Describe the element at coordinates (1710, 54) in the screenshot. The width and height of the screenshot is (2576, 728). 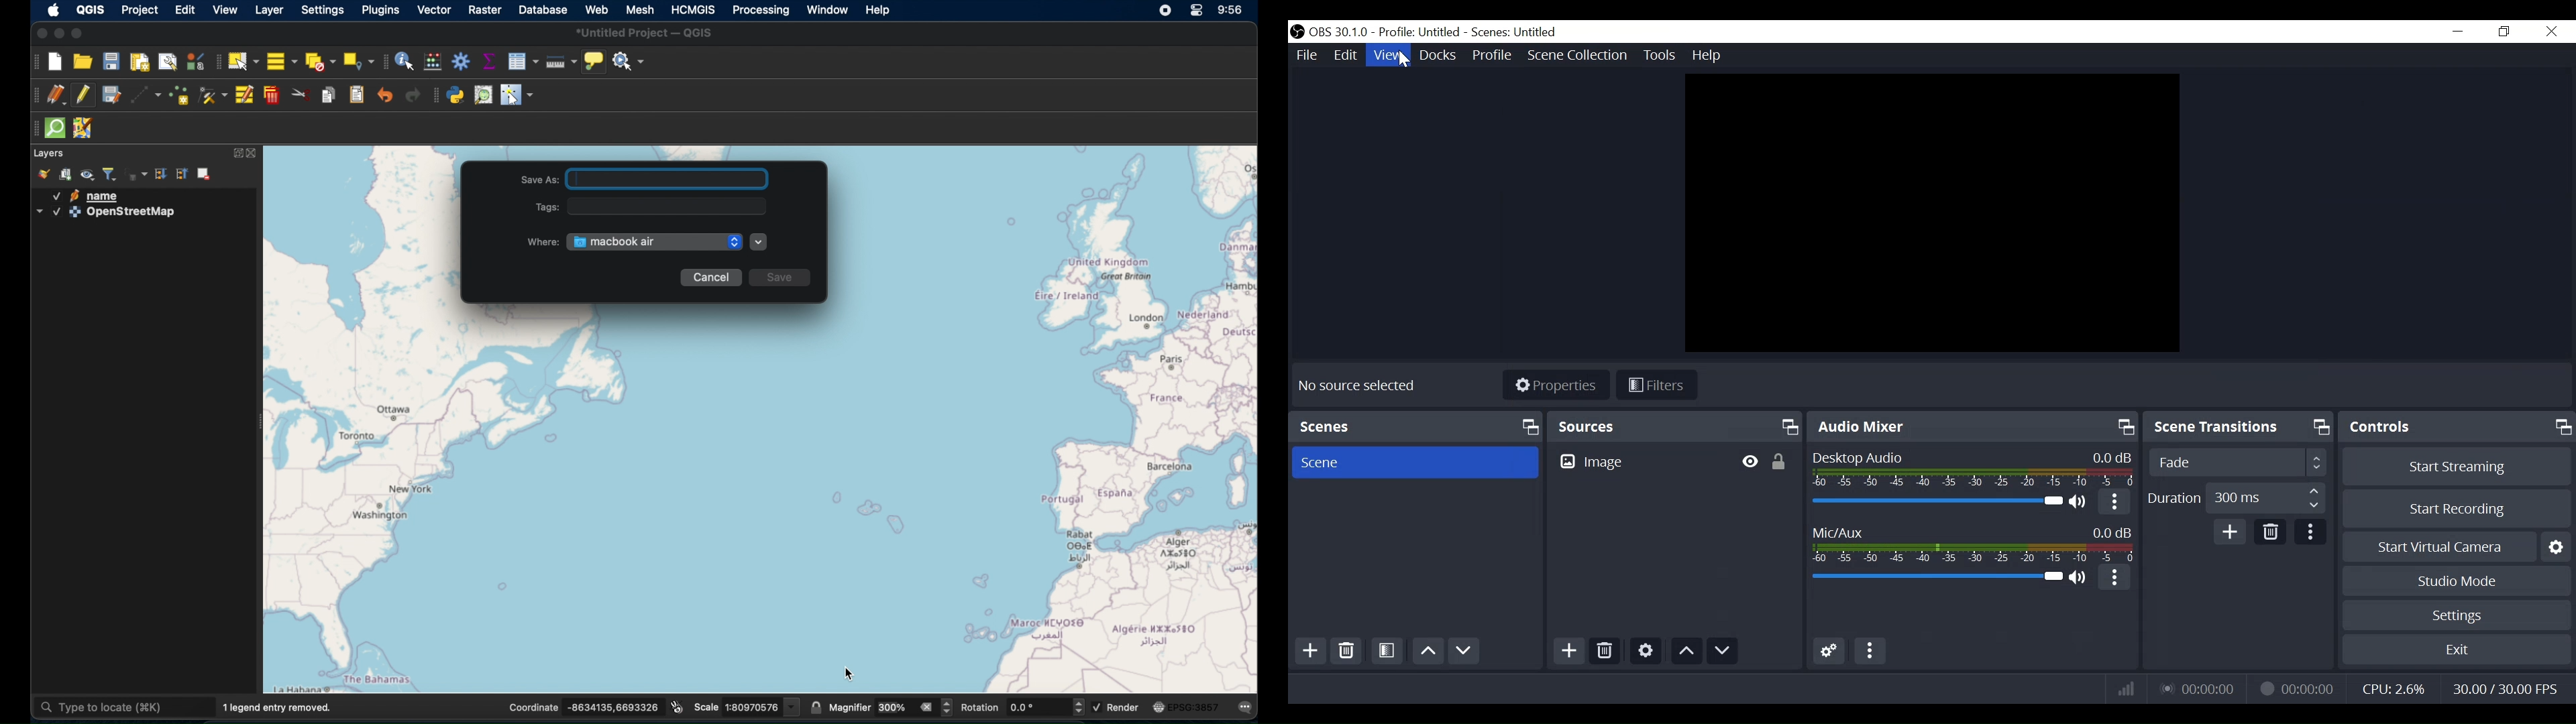
I see `Help` at that location.